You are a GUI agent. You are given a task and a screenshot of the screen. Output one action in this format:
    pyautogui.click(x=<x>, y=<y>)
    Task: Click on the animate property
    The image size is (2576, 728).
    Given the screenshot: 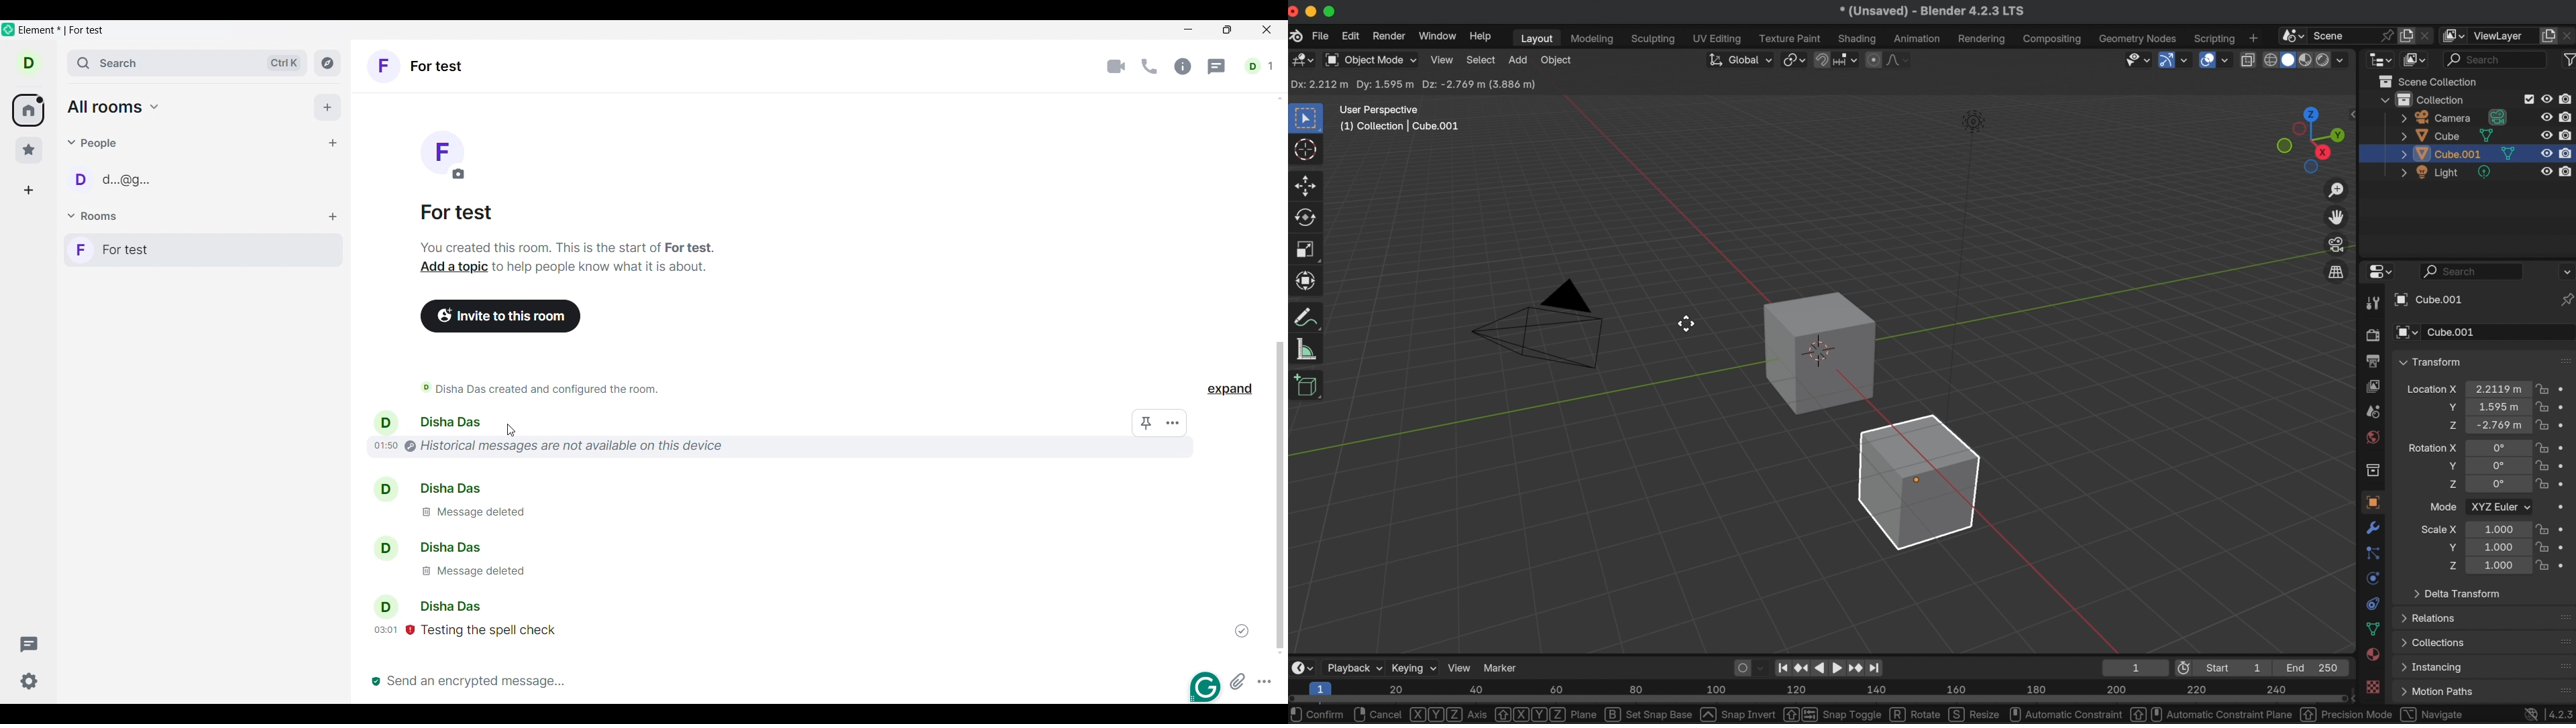 What is the action you would take?
    pyautogui.click(x=2565, y=509)
    